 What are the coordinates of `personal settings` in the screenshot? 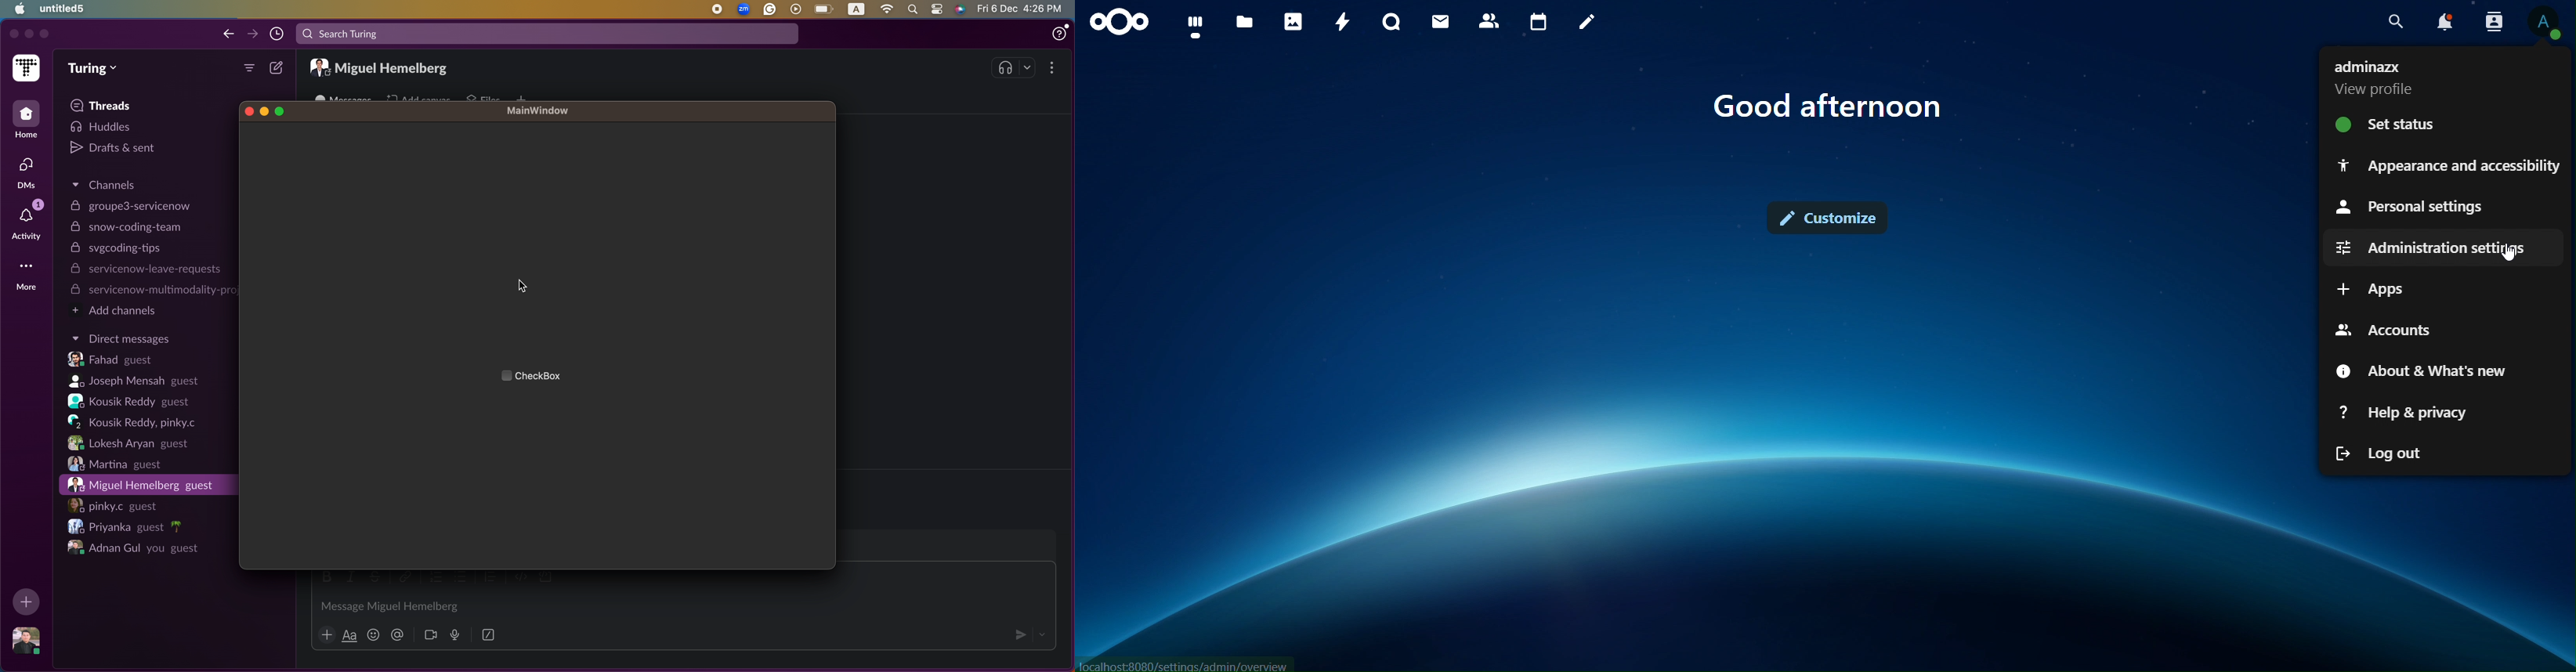 It's located at (2409, 207).